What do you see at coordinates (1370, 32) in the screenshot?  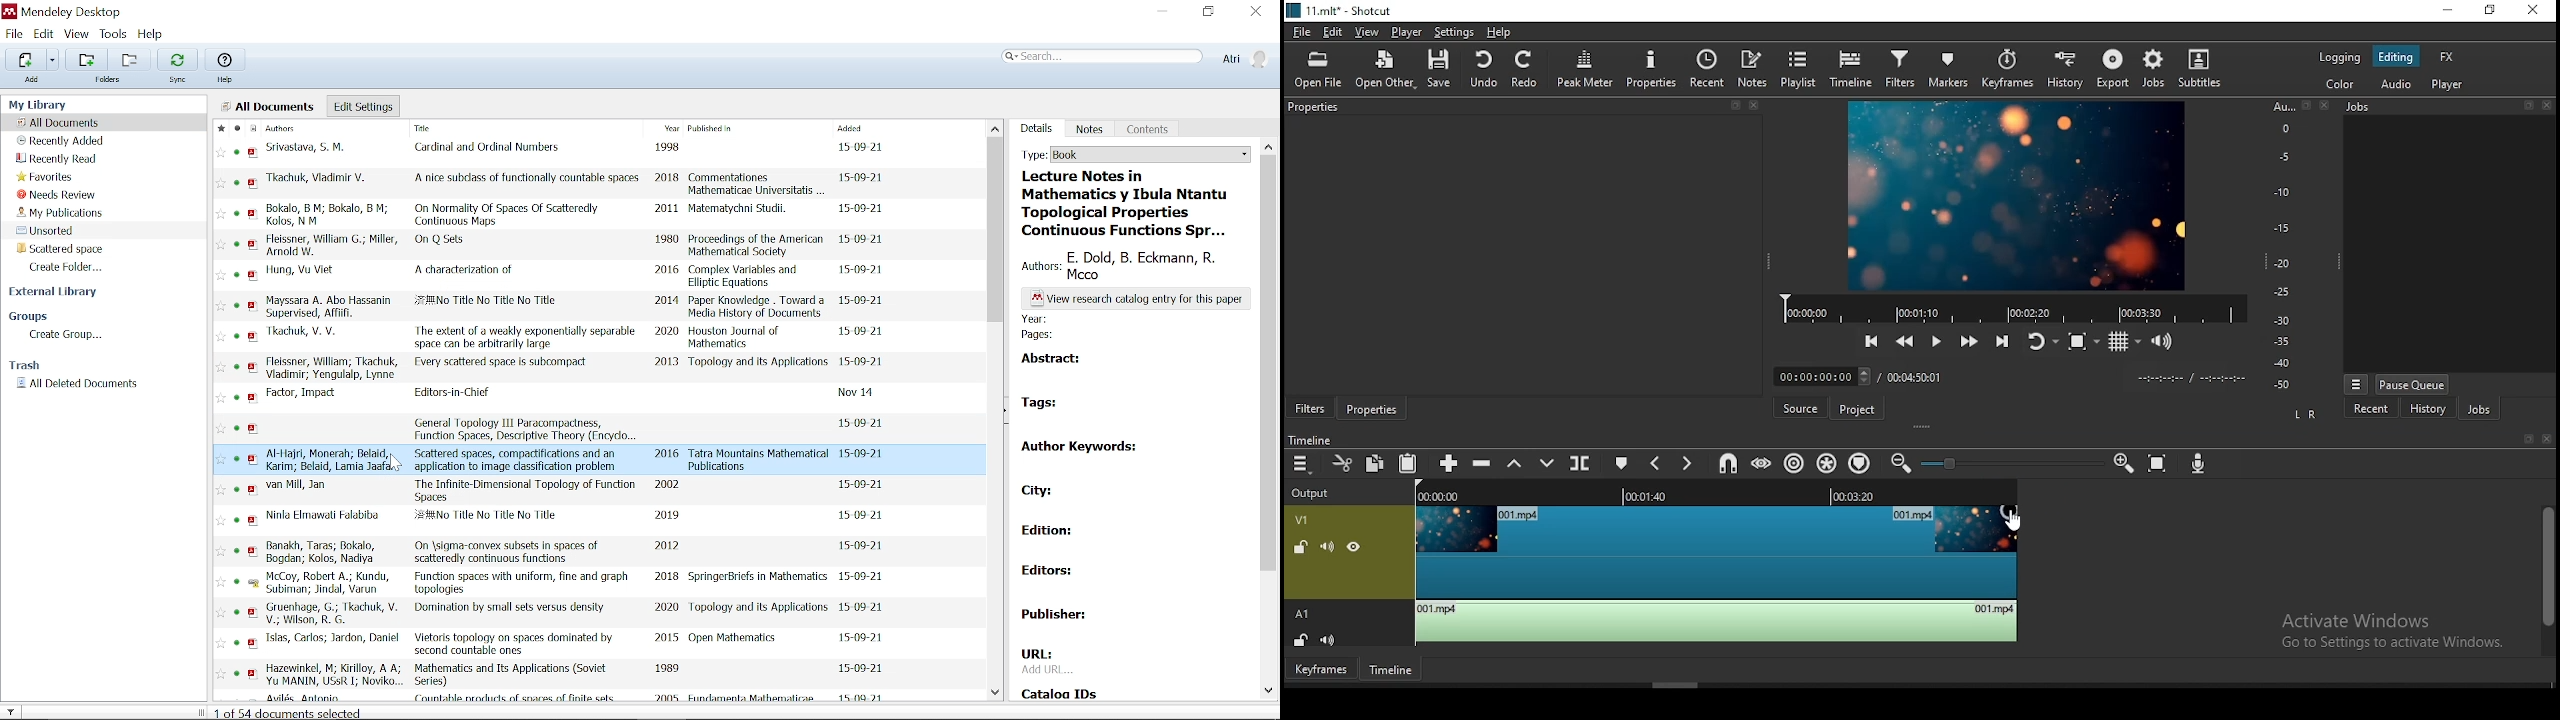 I see `view` at bounding box center [1370, 32].